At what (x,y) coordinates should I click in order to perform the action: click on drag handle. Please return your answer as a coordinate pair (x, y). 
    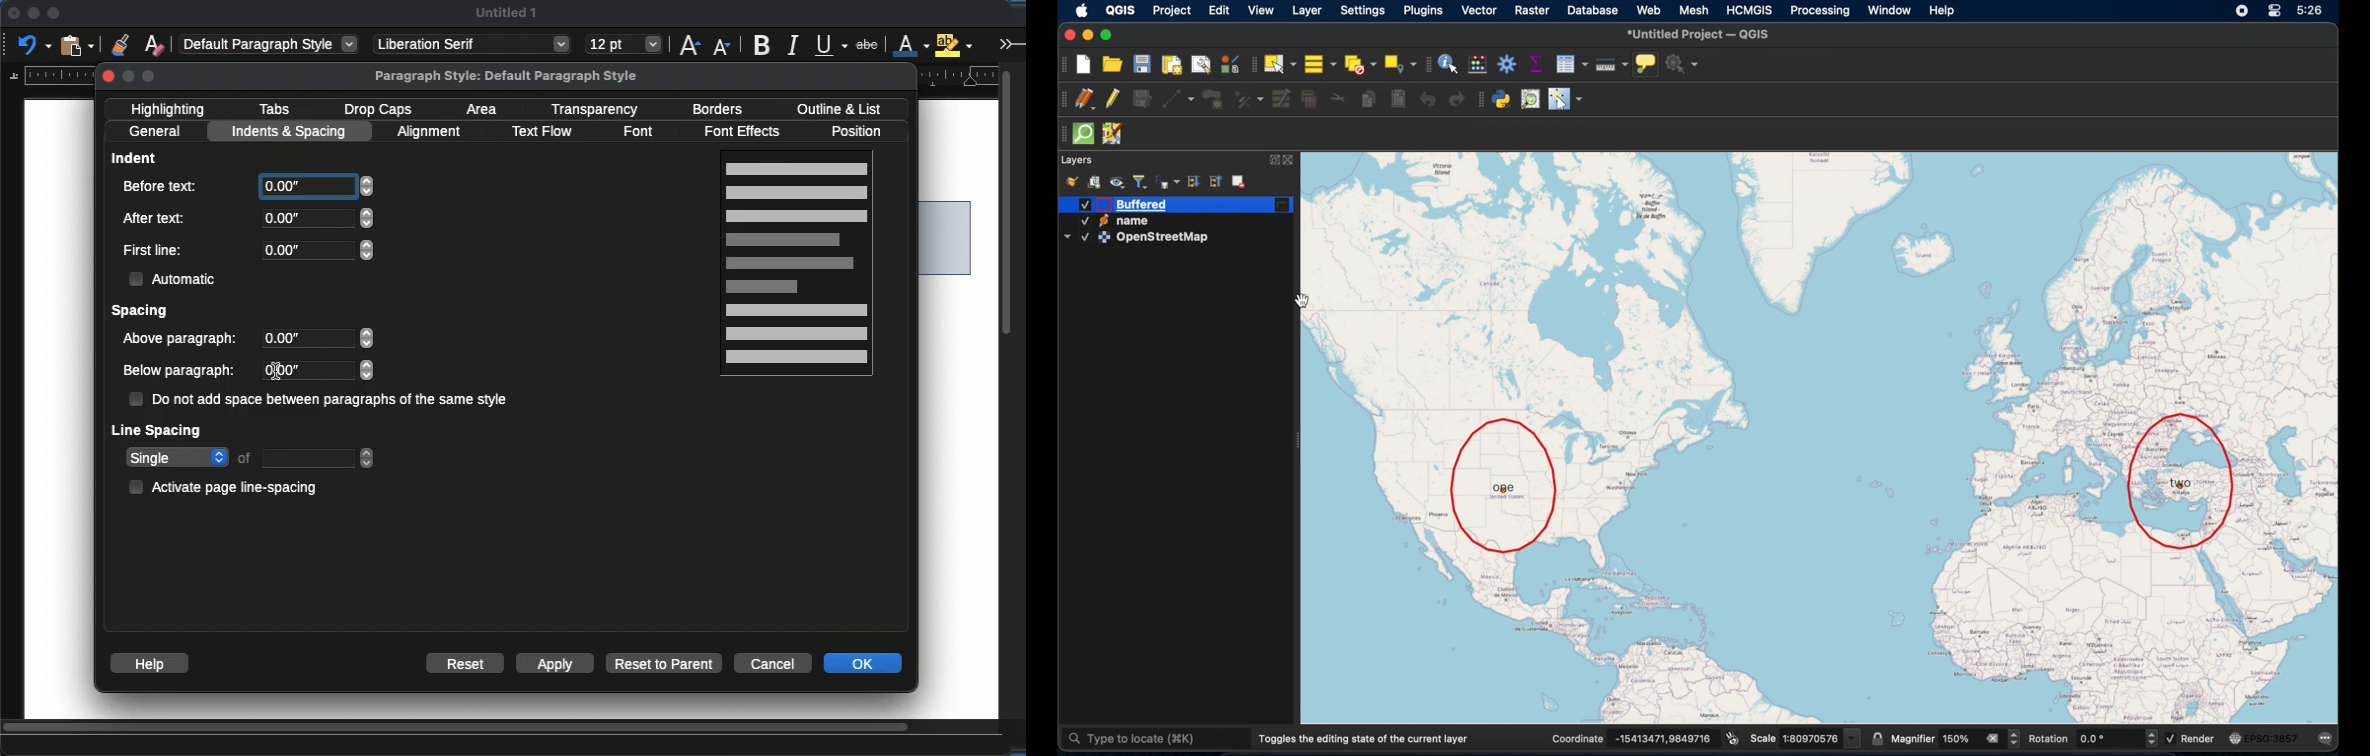
    Looking at the image, I should click on (1481, 99).